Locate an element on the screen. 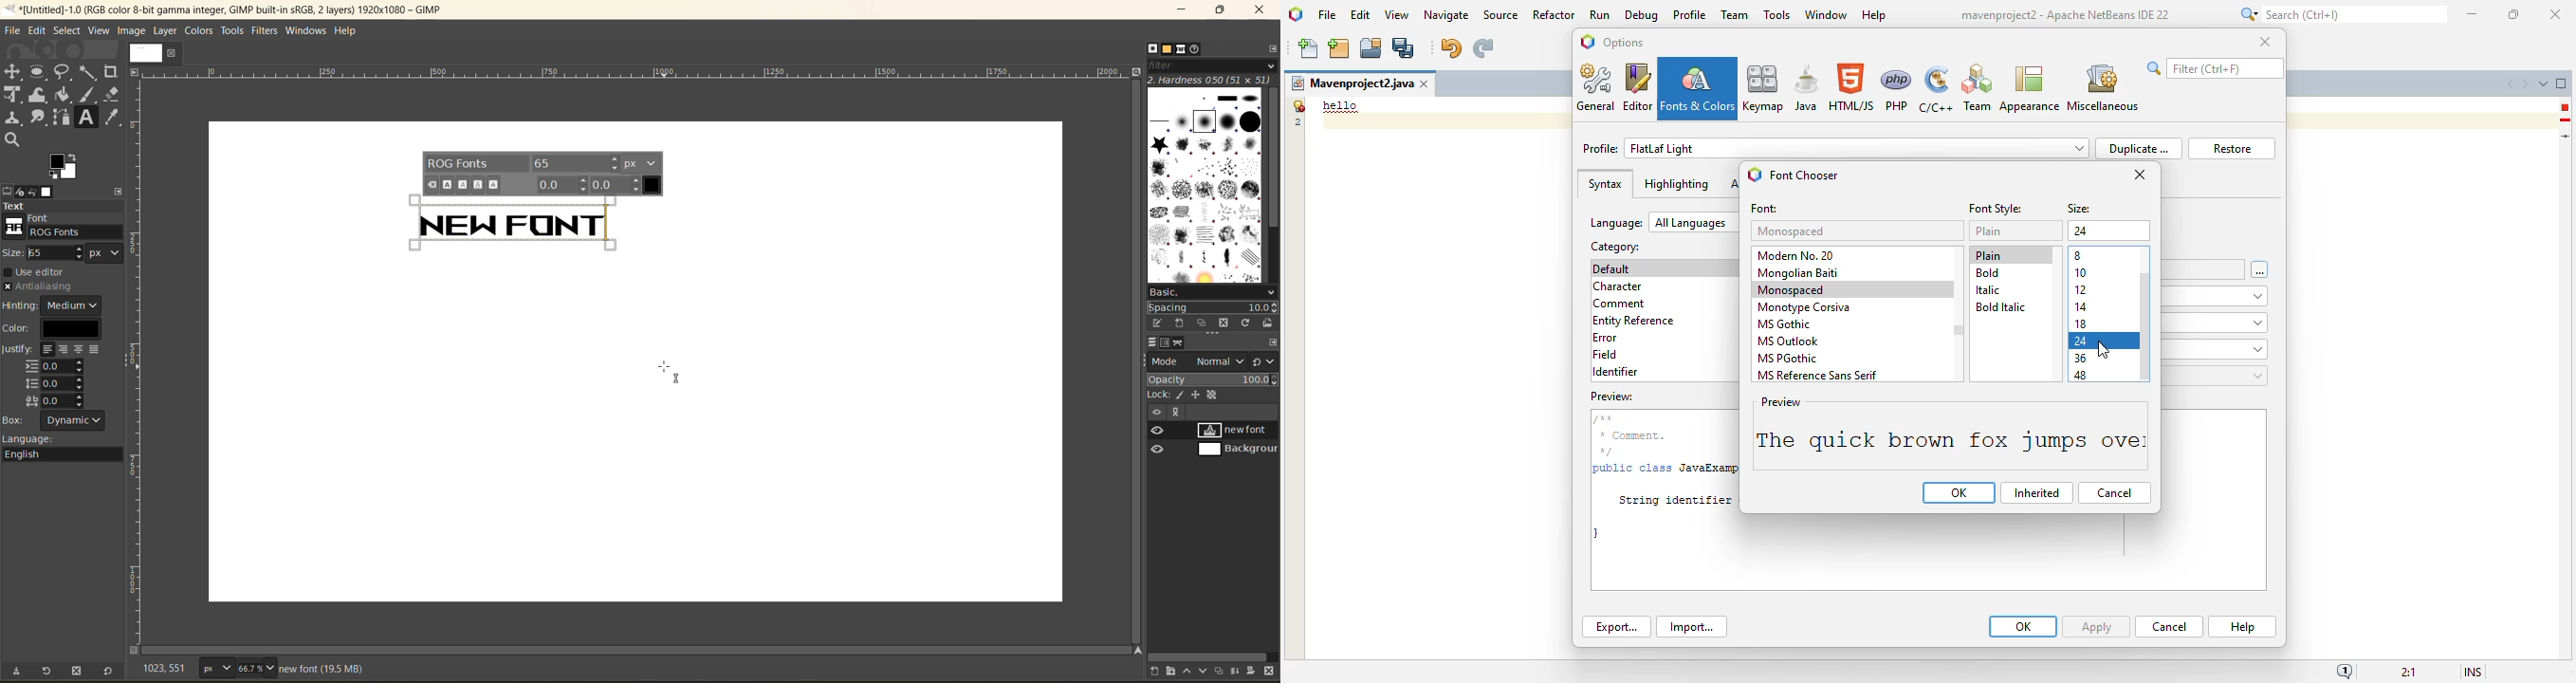  10 is located at coordinates (2082, 273).